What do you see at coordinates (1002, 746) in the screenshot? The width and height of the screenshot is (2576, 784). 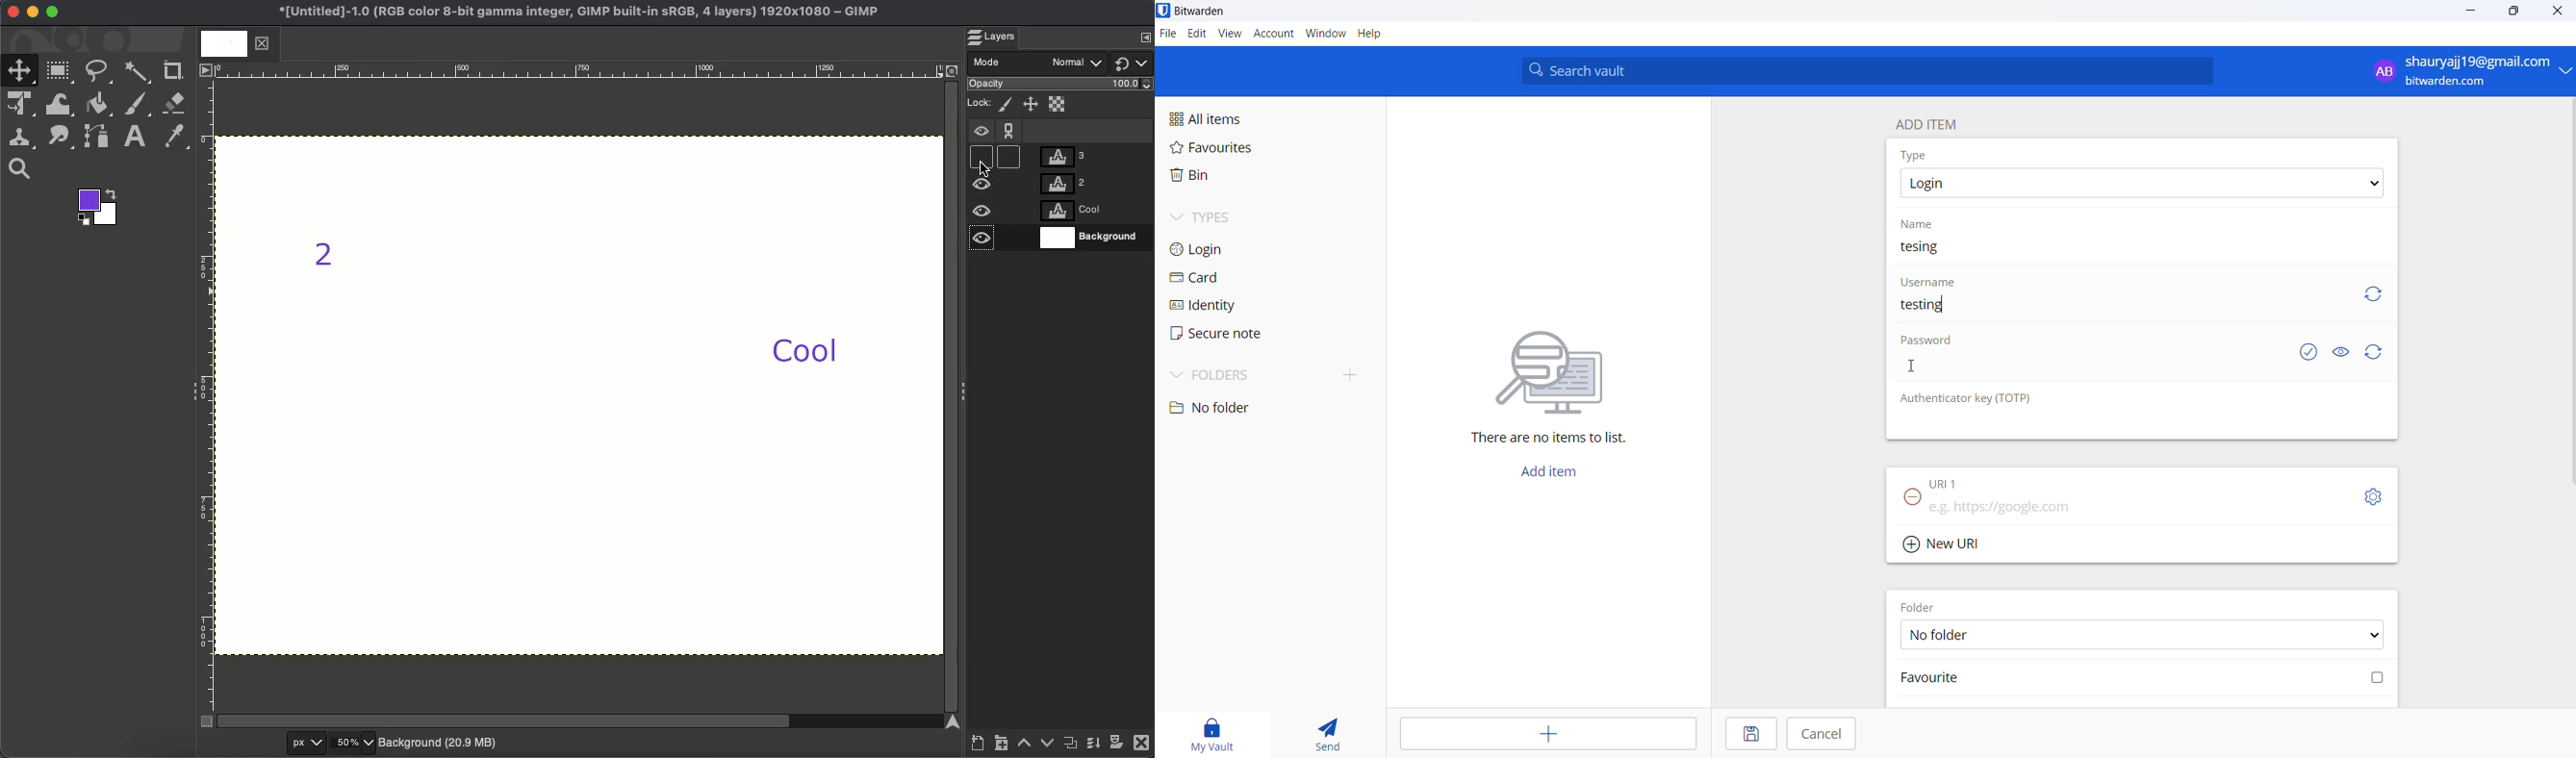 I see `Create new layer group` at bounding box center [1002, 746].